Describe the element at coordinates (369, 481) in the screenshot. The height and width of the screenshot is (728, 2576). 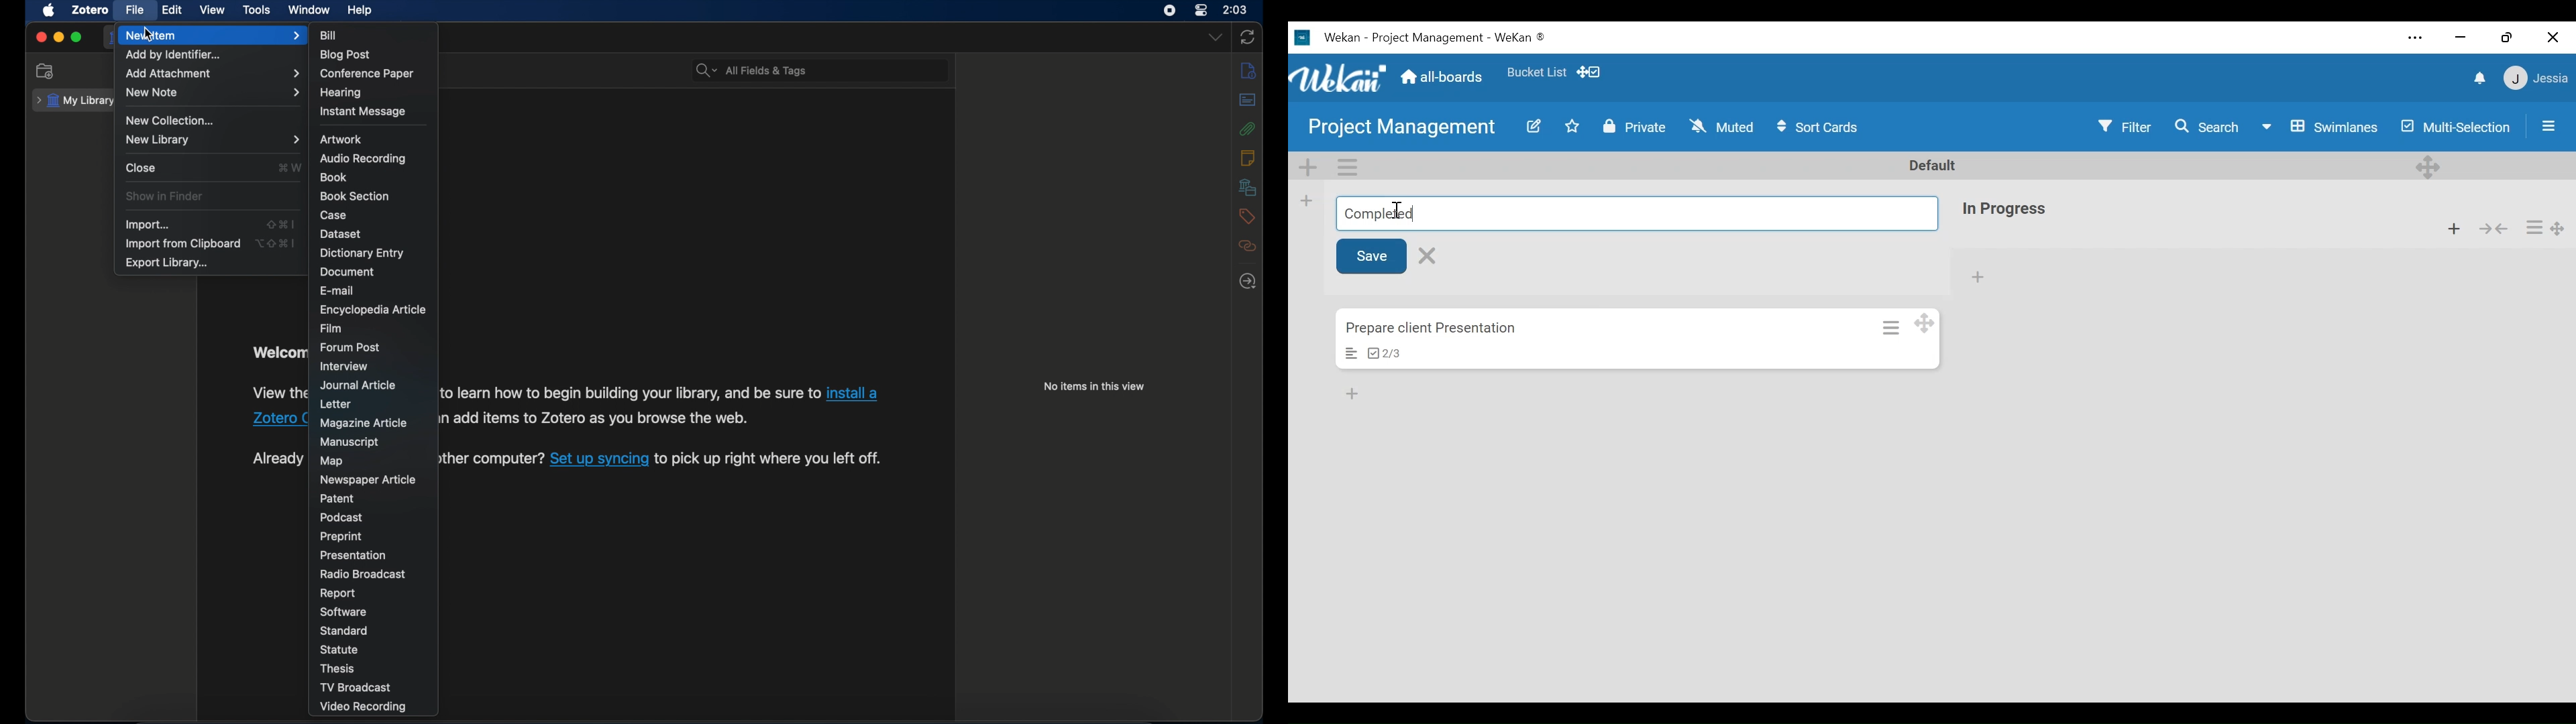
I see `newspaper article` at that location.